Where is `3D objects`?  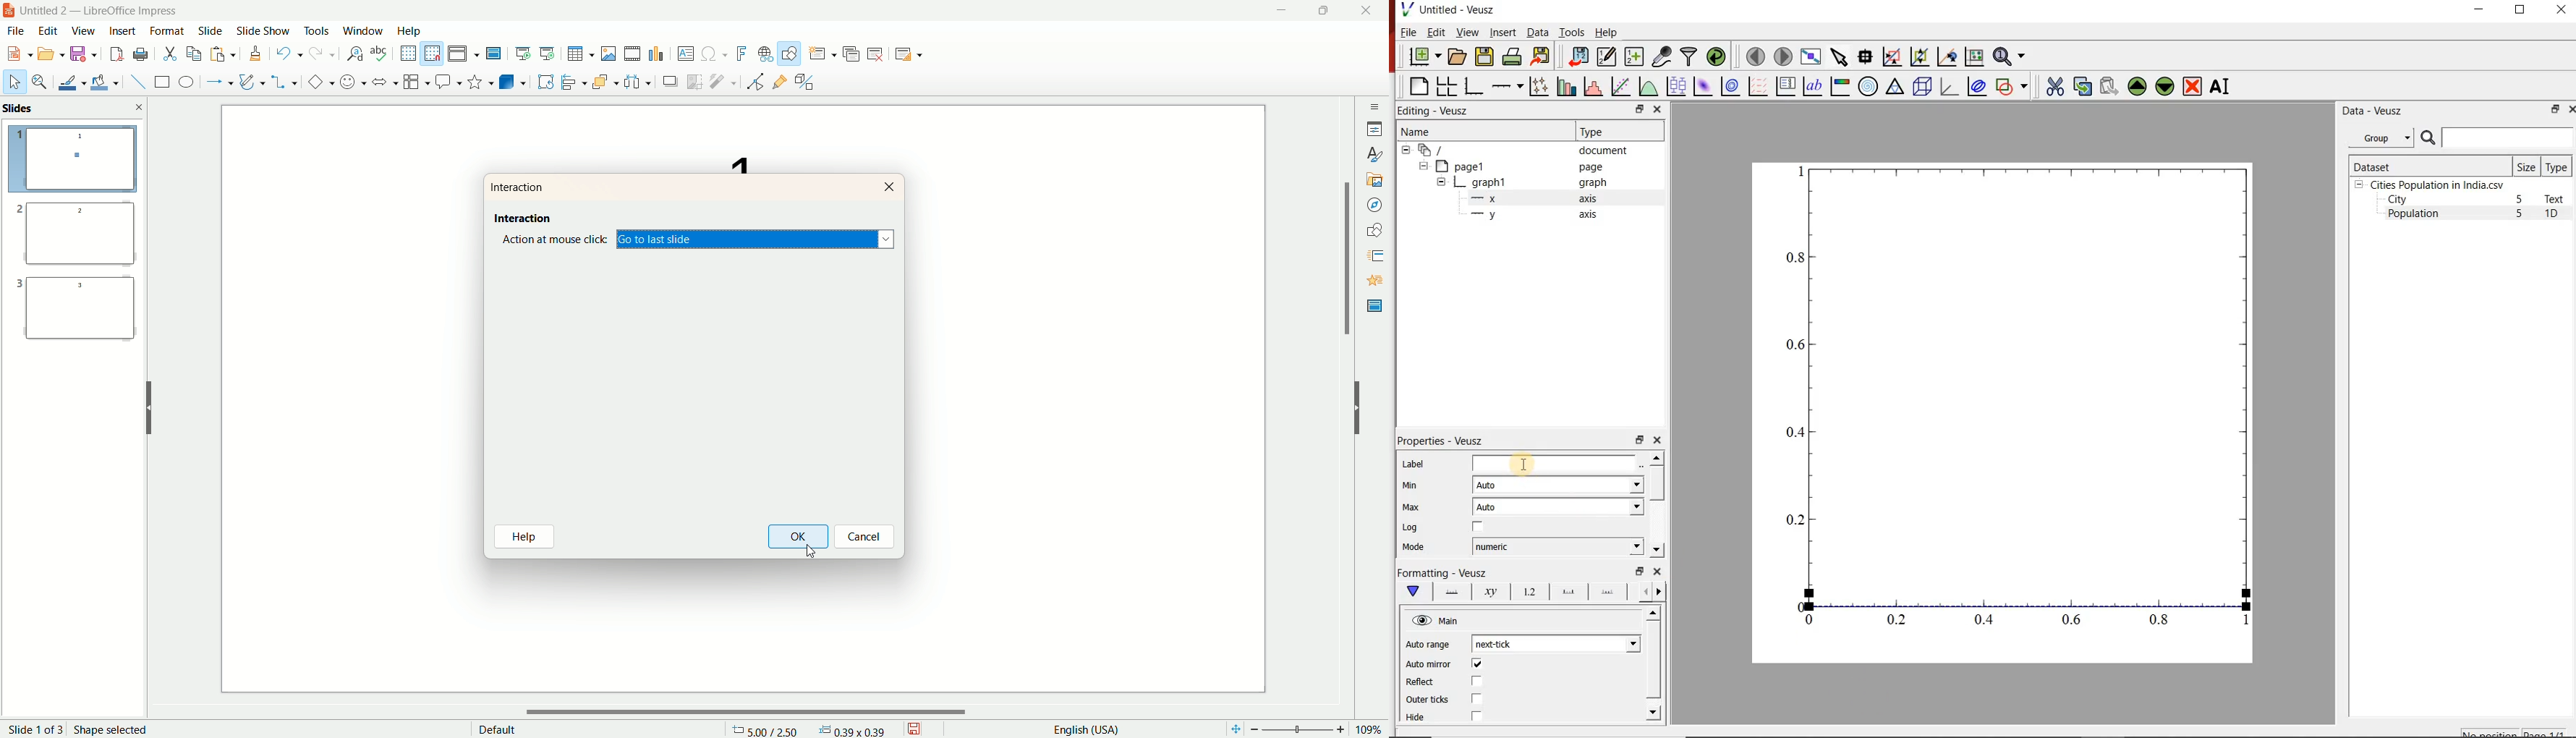 3D objects is located at coordinates (513, 82).